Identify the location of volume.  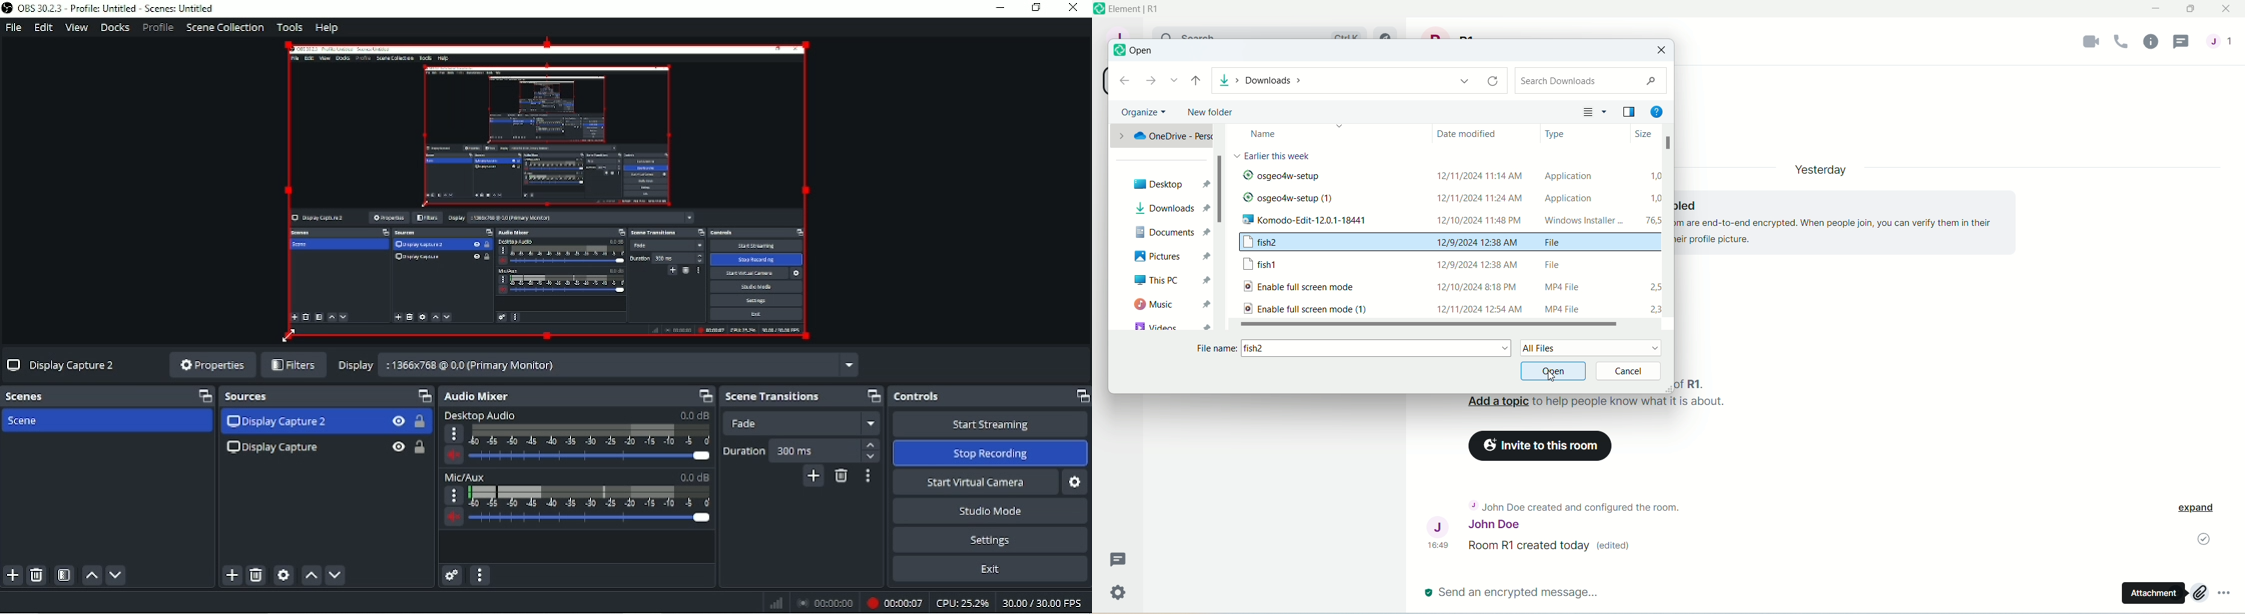
(452, 519).